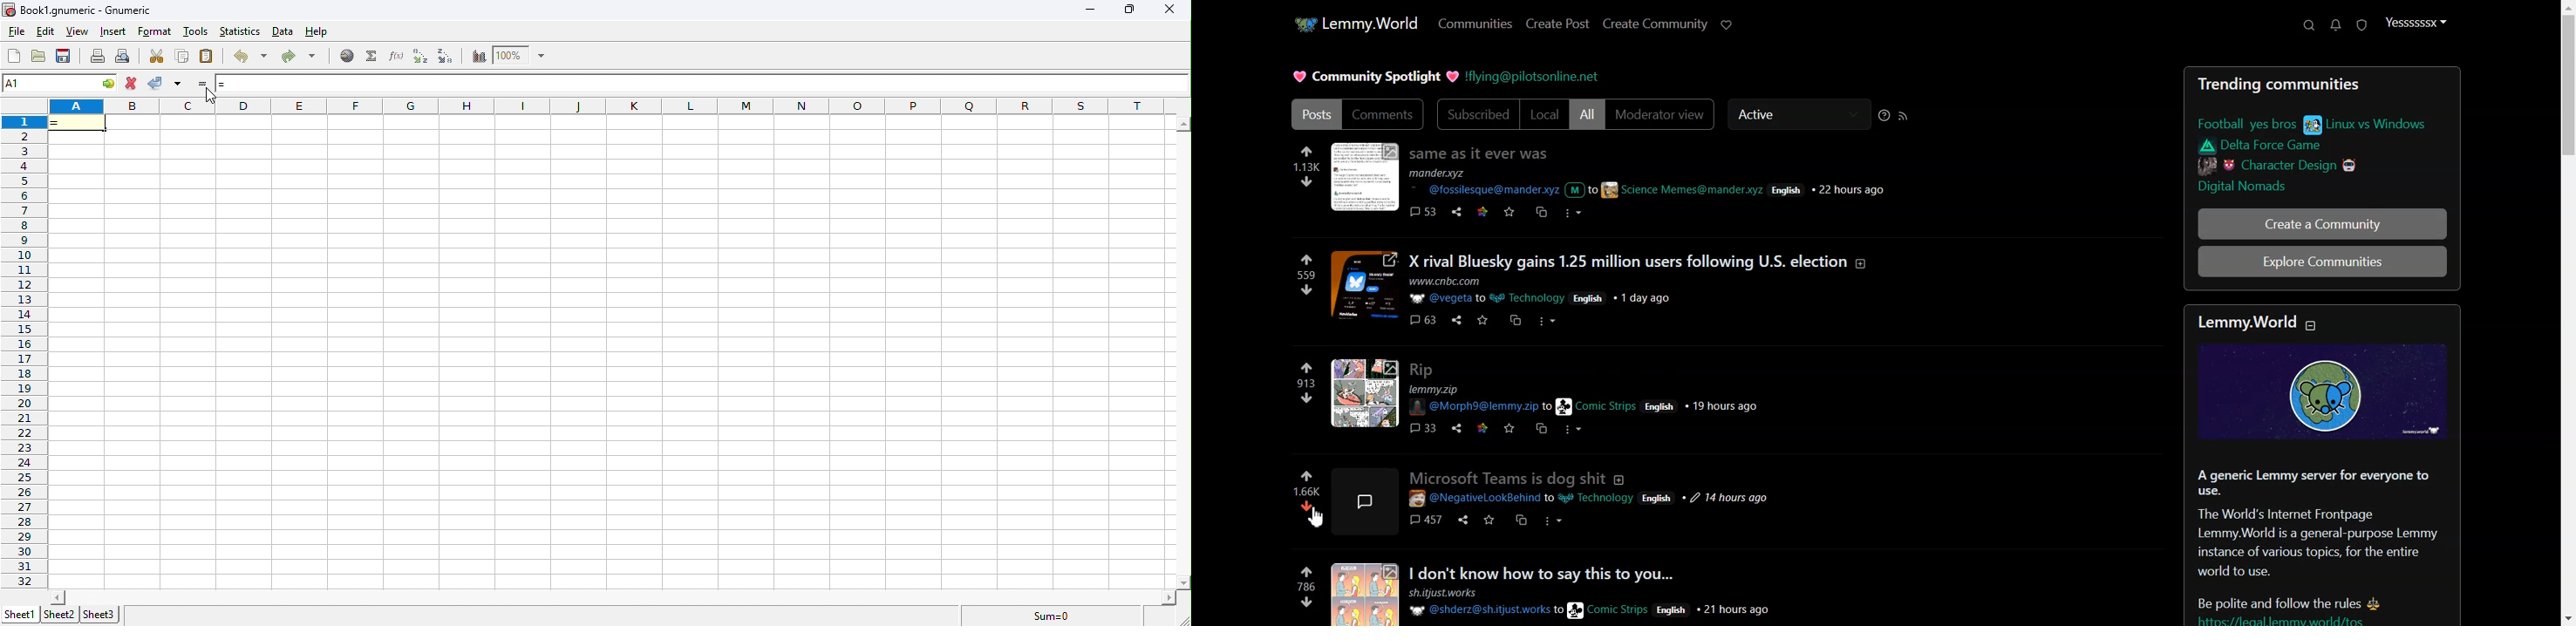 The image size is (2576, 644). What do you see at coordinates (14, 57) in the screenshot?
I see `new` at bounding box center [14, 57].